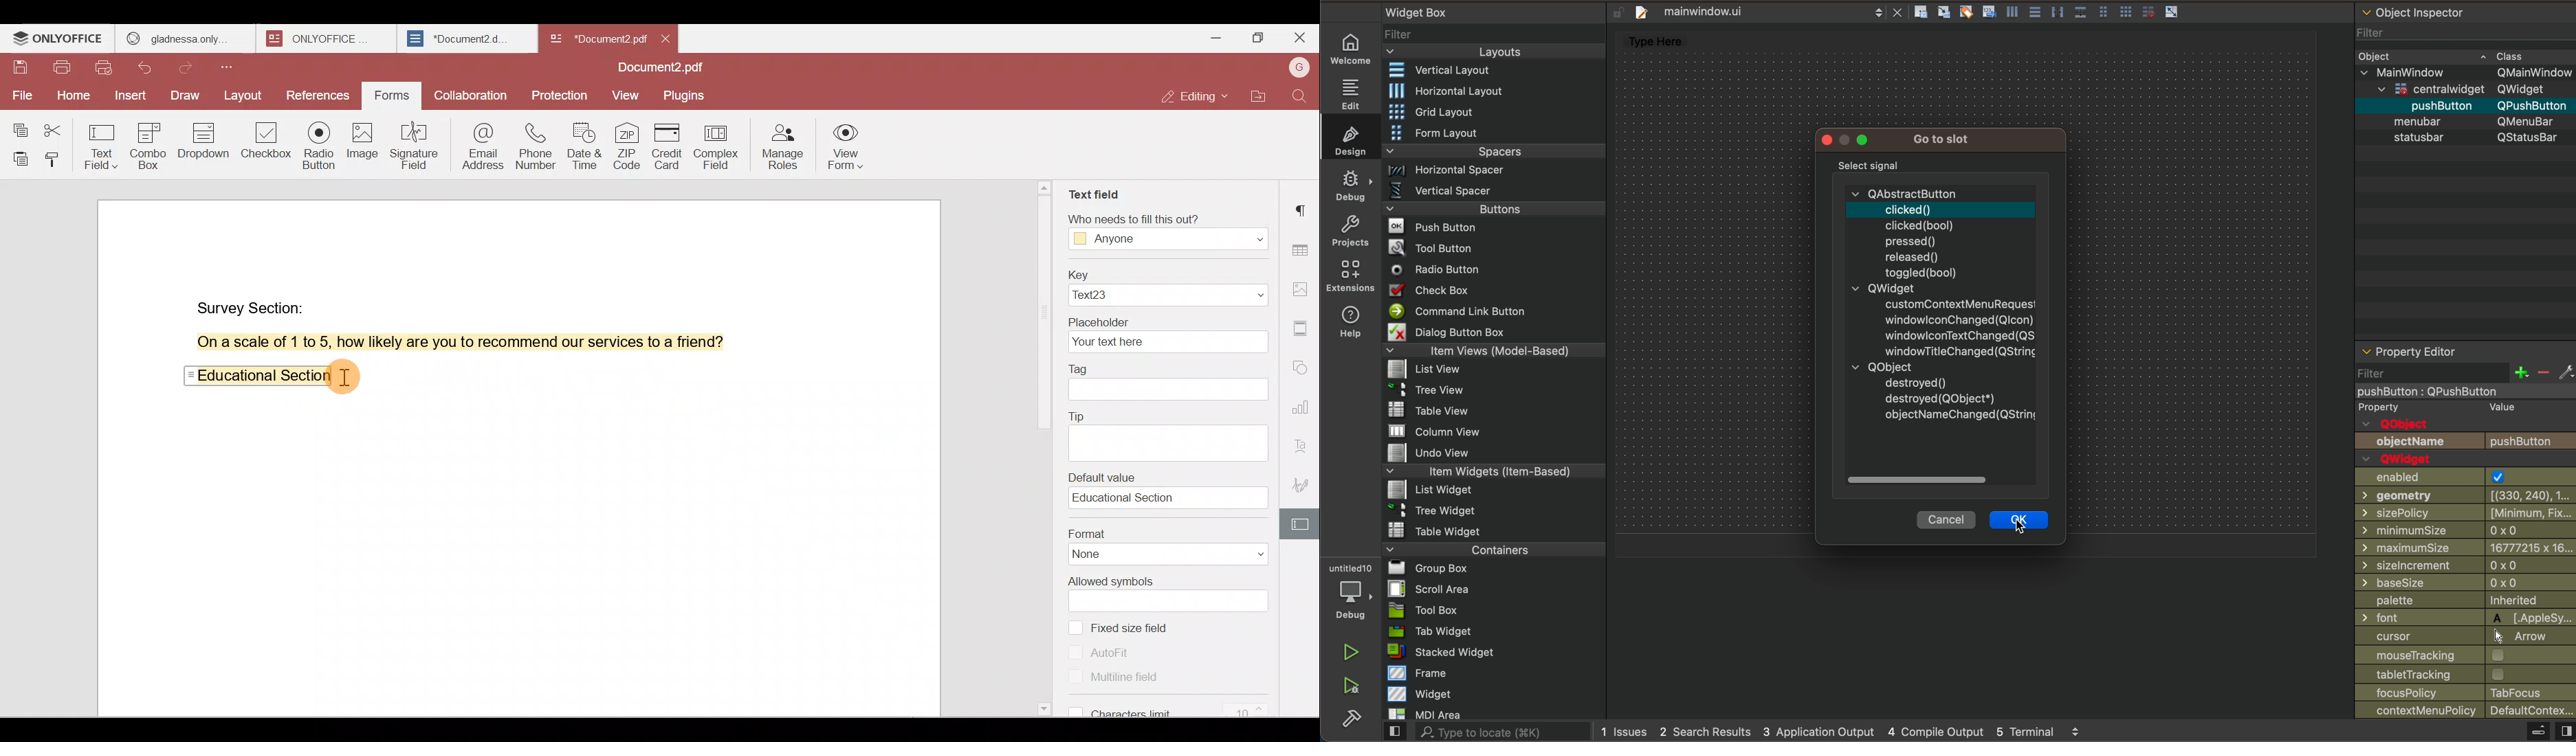 The image size is (2576, 756). What do you see at coordinates (1177, 704) in the screenshot?
I see `Character limit` at bounding box center [1177, 704].